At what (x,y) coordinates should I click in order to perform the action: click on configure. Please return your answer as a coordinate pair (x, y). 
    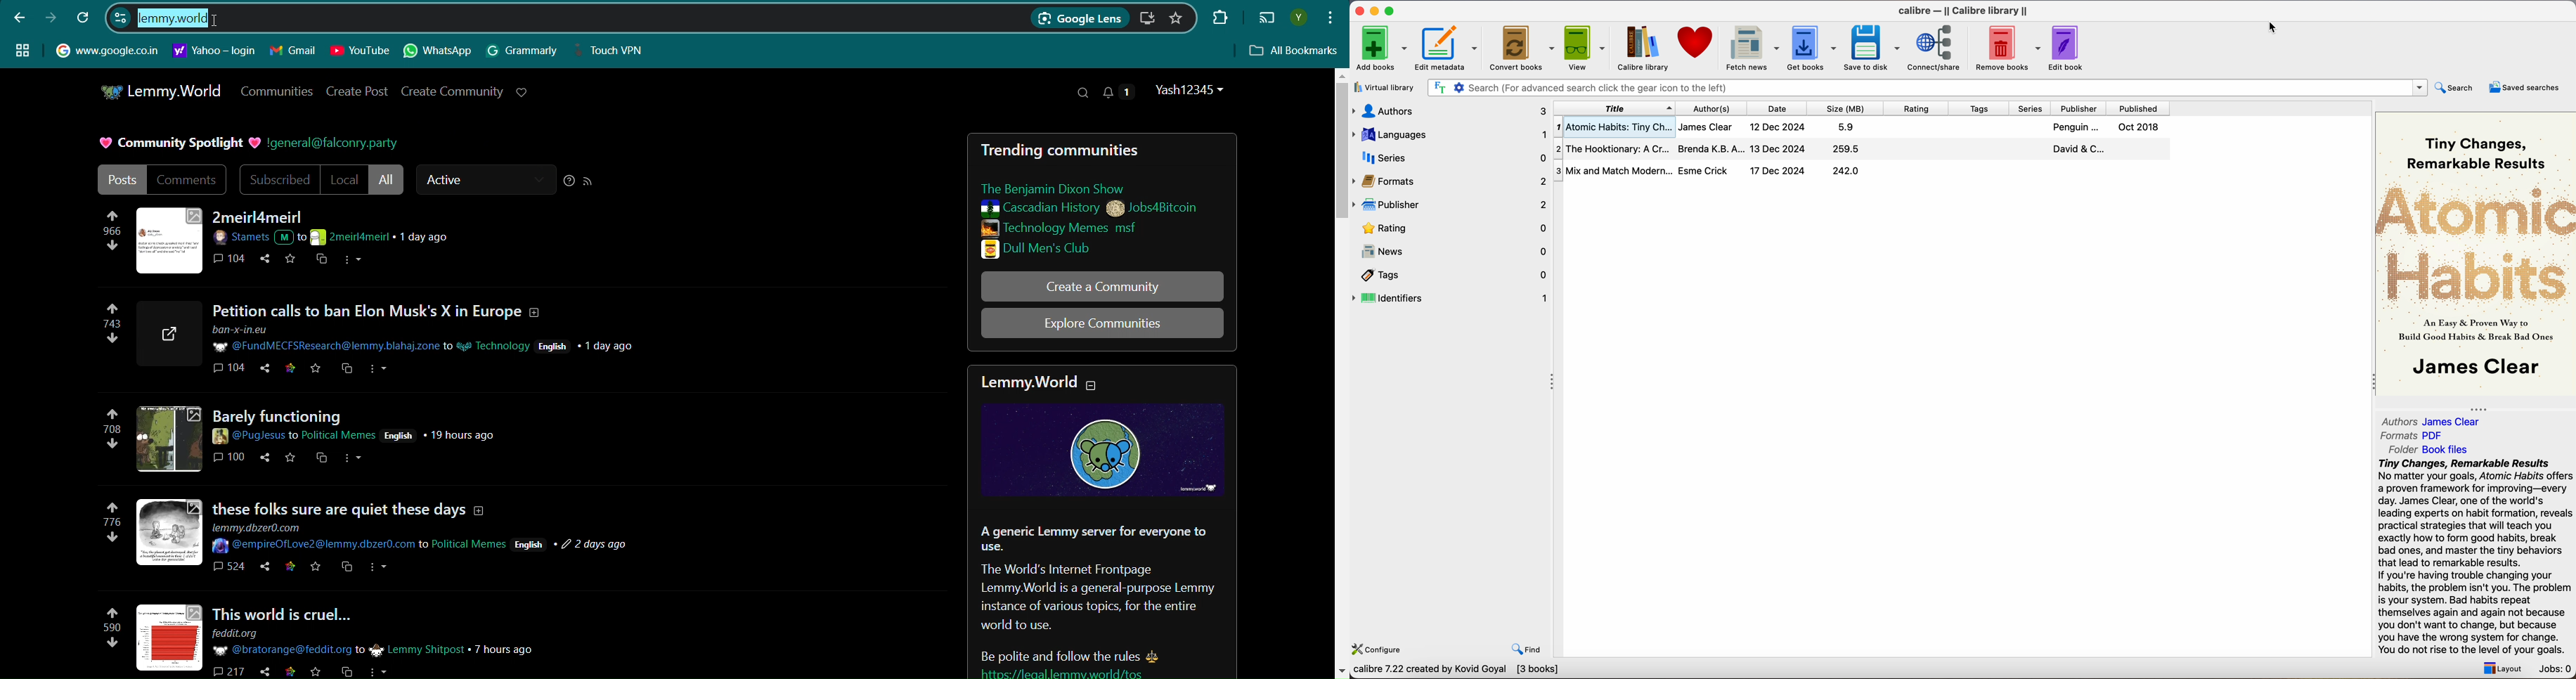
    Looking at the image, I should click on (1379, 647).